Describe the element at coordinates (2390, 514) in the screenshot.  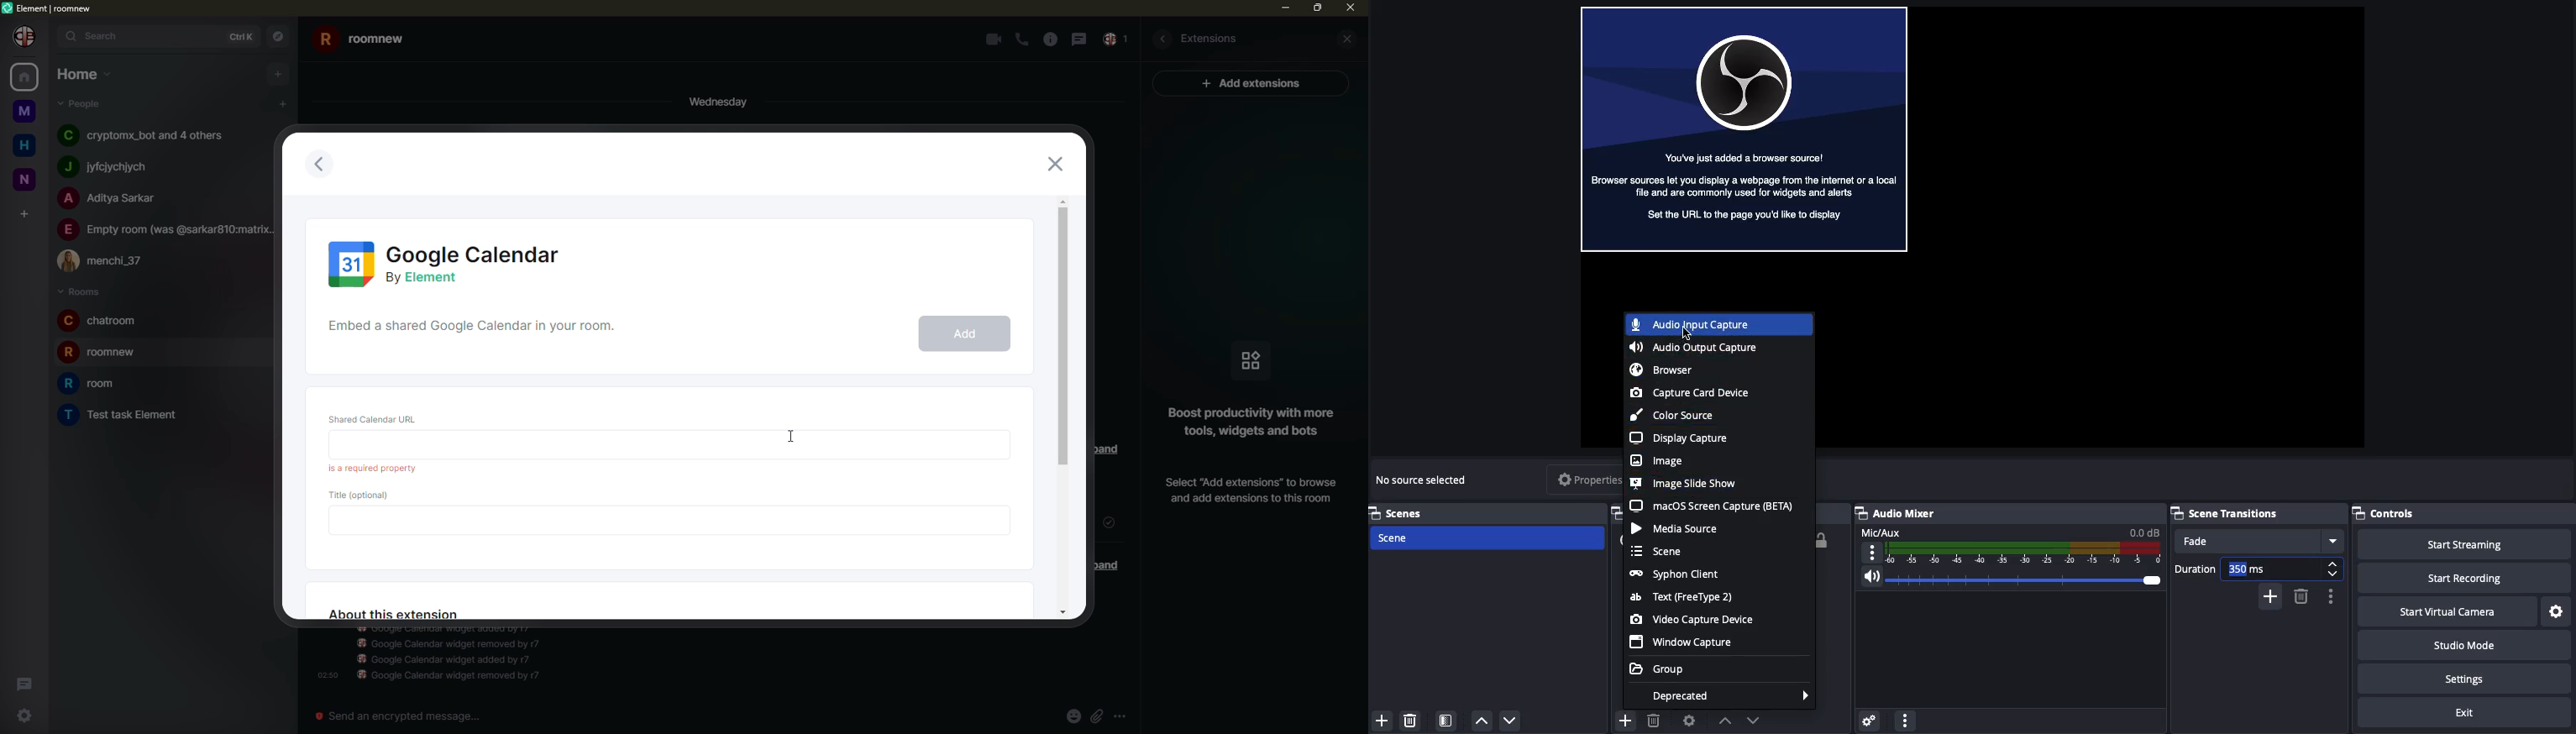
I see `Controls` at that location.